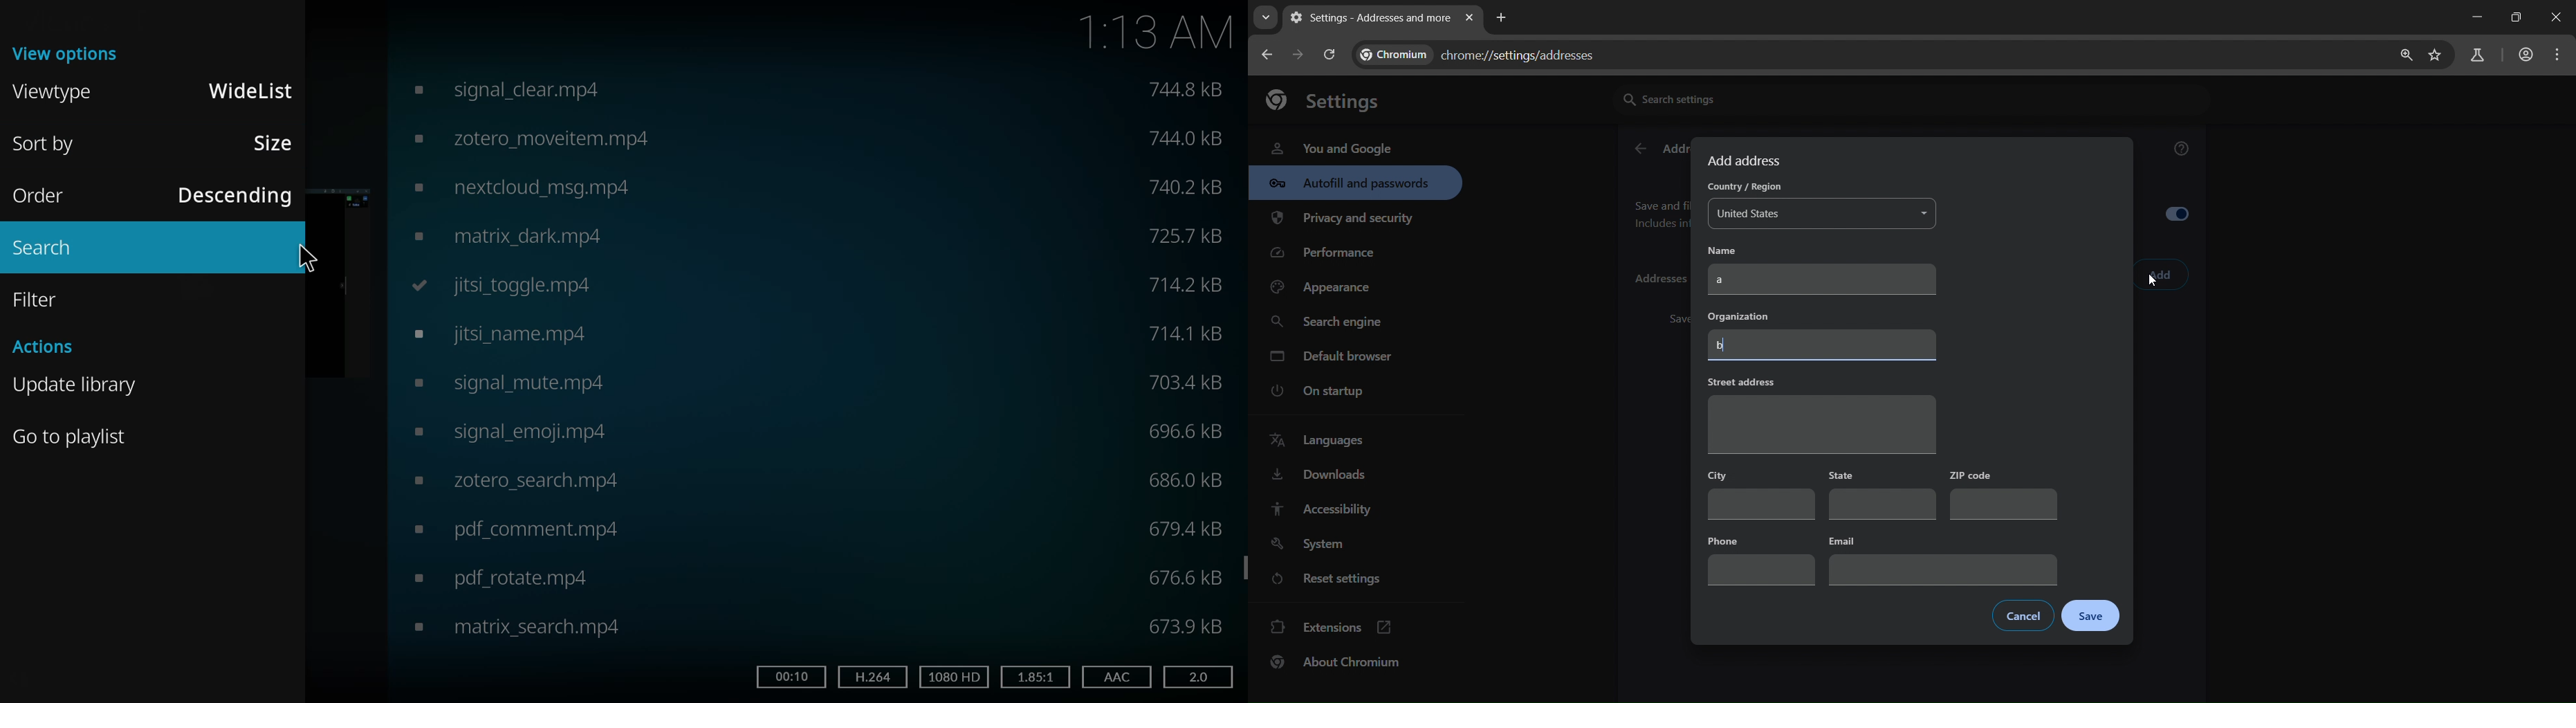 This screenshot has width=2576, height=728. What do you see at coordinates (1321, 441) in the screenshot?
I see `language` at bounding box center [1321, 441].